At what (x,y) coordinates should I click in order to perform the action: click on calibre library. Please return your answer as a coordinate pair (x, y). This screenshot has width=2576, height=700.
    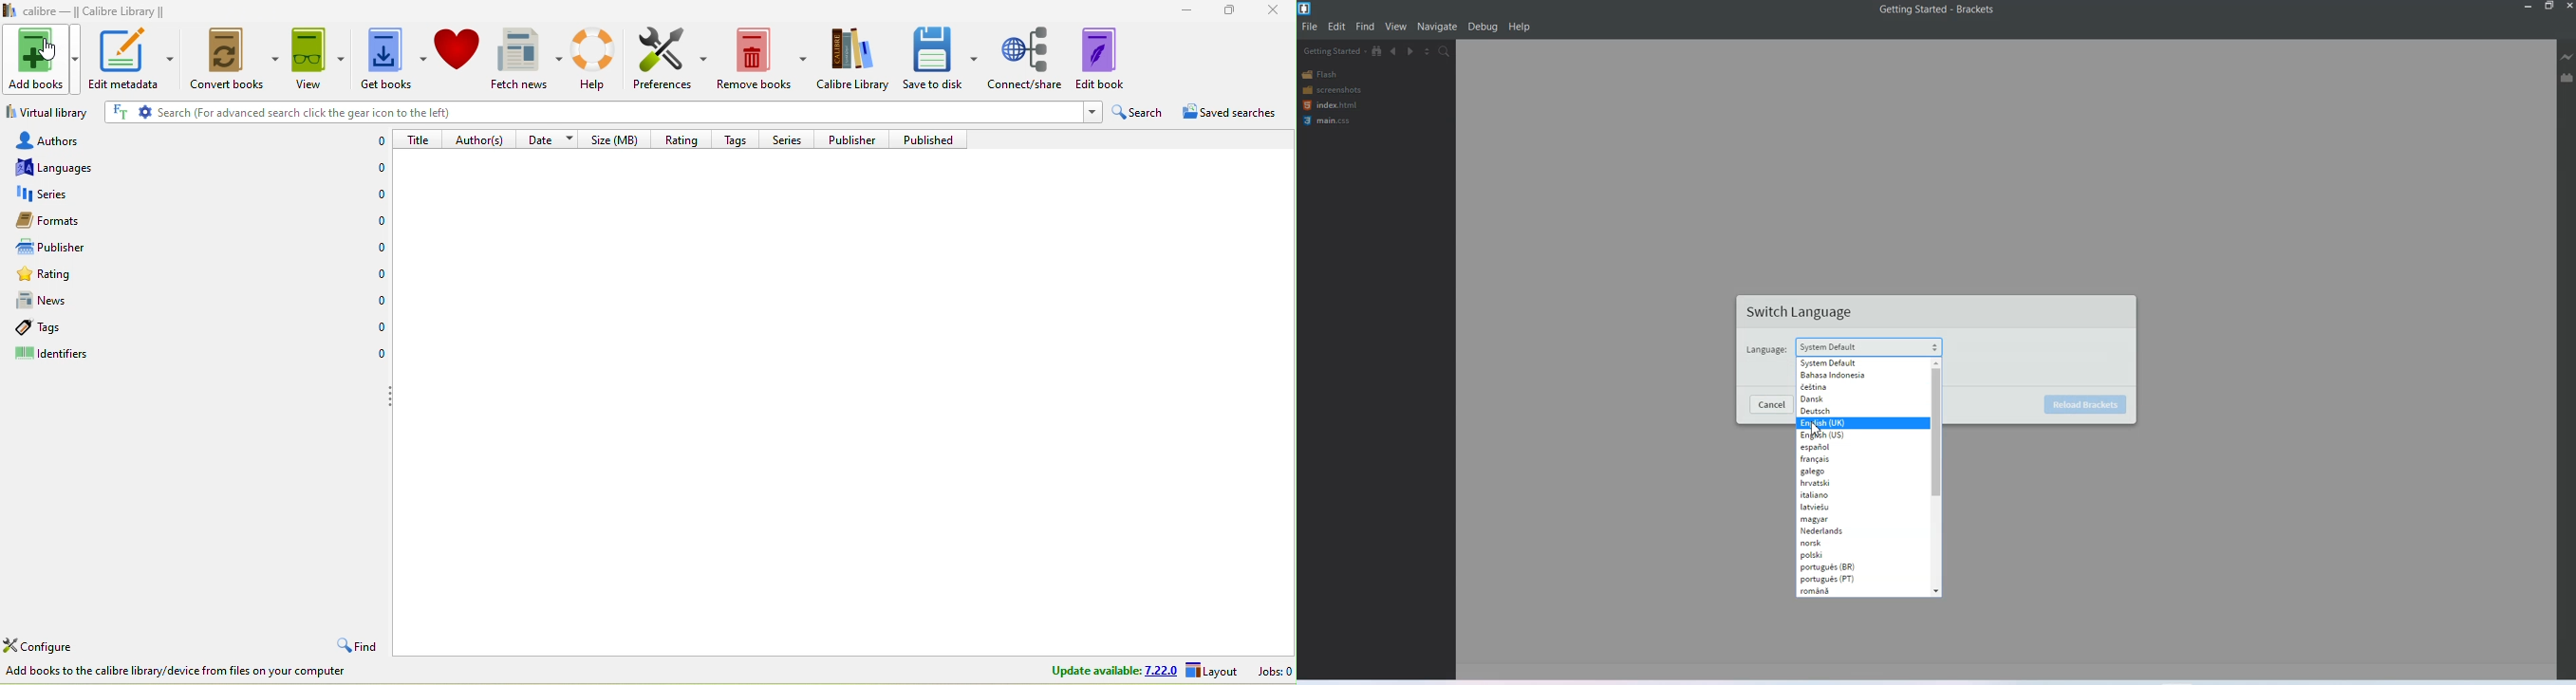
    Looking at the image, I should click on (855, 60).